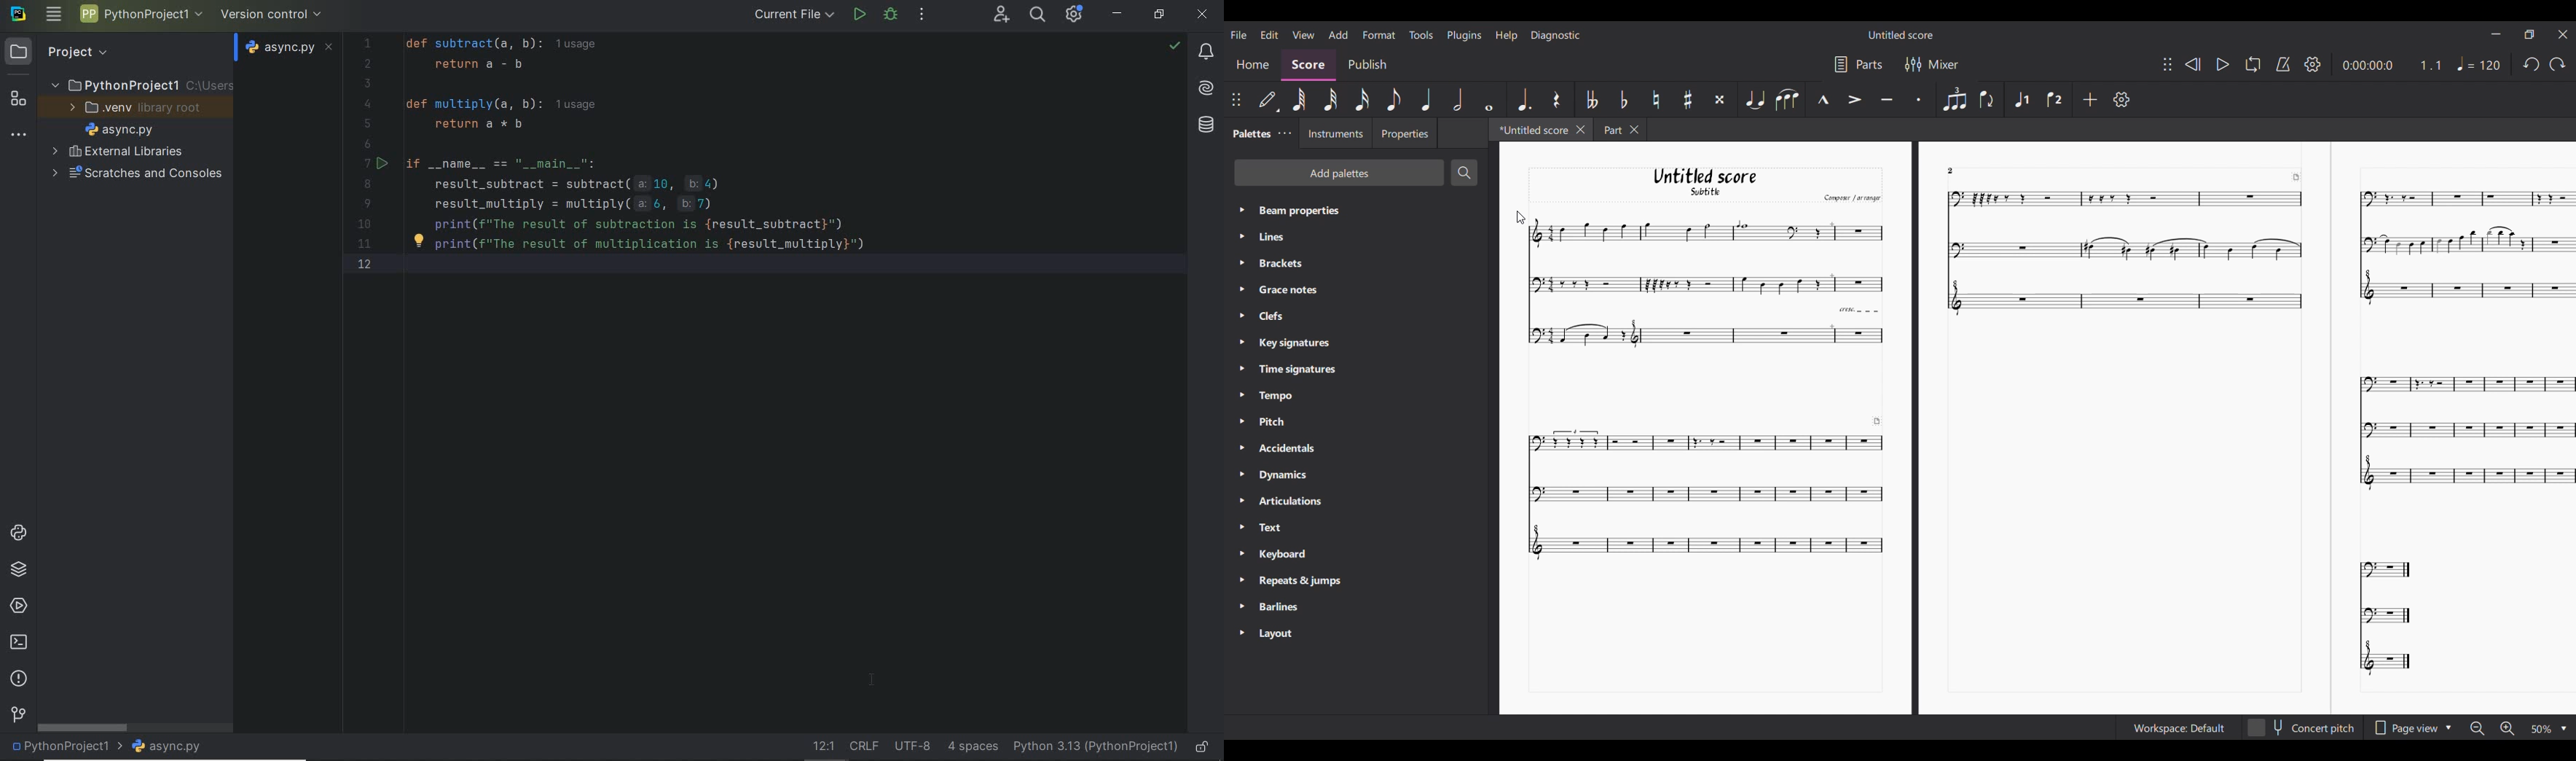 The width and height of the screenshot is (2576, 784). What do you see at coordinates (1339, 172) in the screenshot?
I see `Add palette` at bounding box center [1339, 172].